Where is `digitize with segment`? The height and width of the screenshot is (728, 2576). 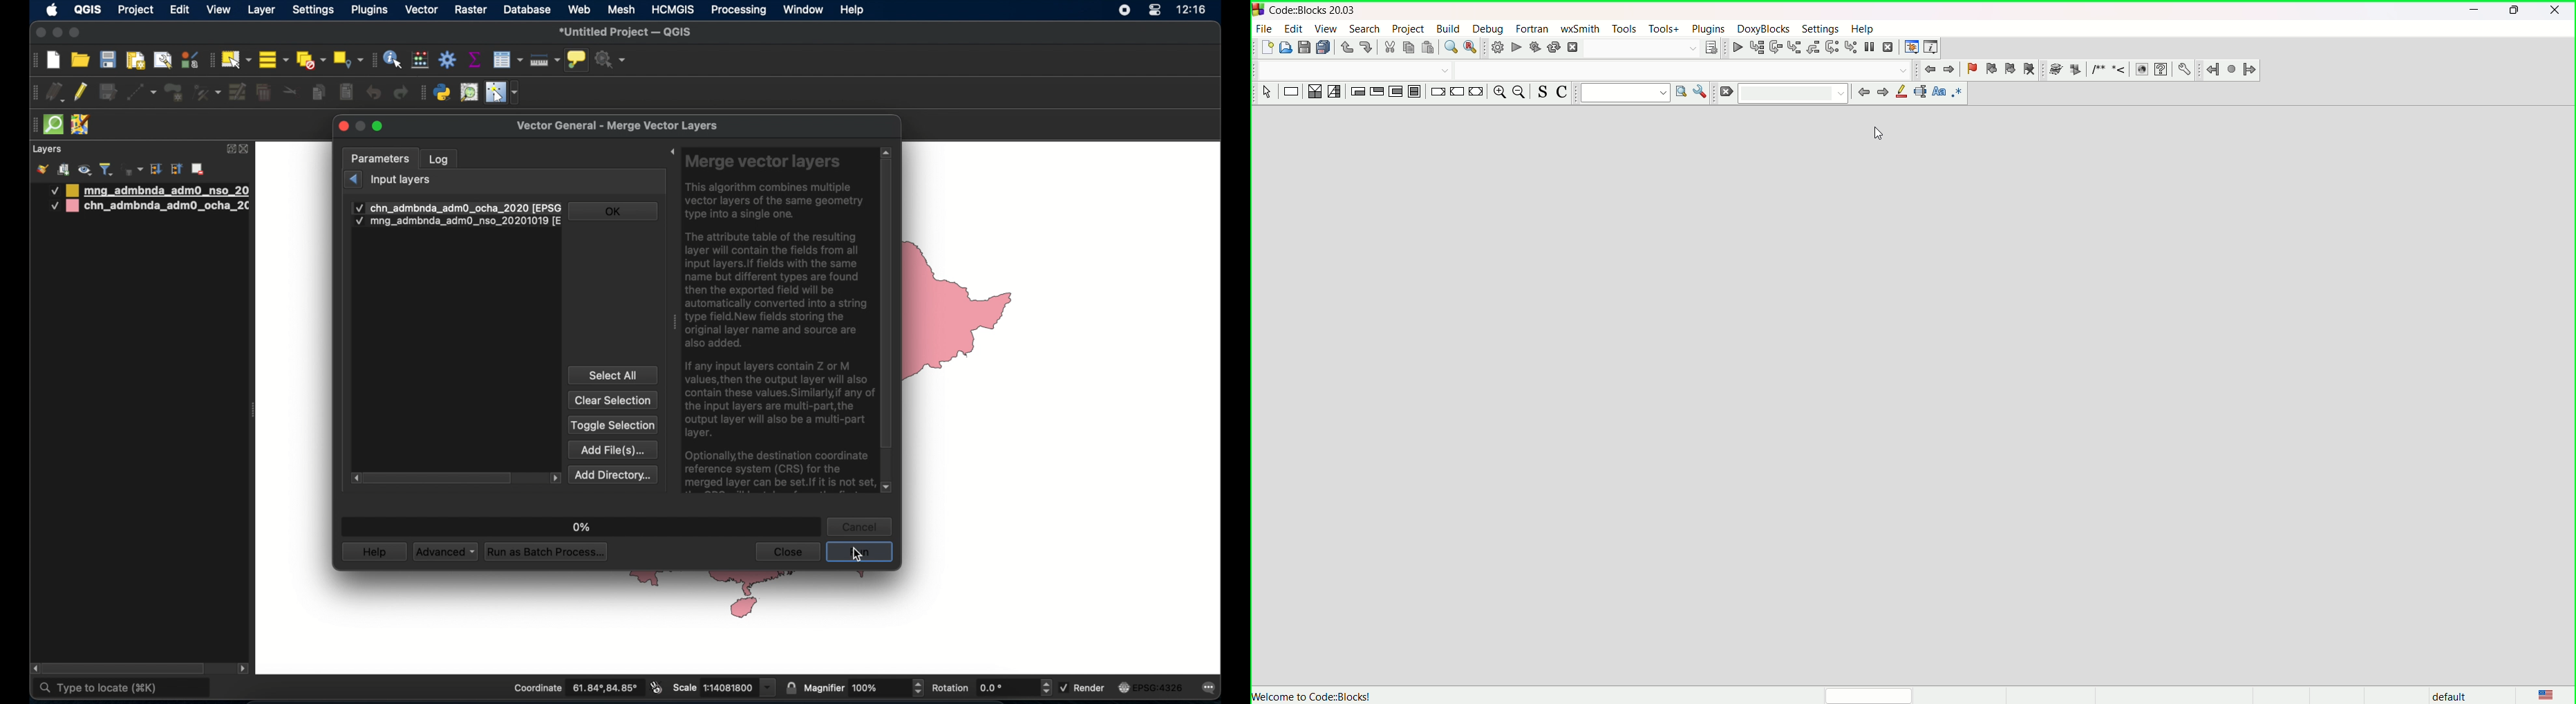
digitize with segment is located at coordinates (141, 91).